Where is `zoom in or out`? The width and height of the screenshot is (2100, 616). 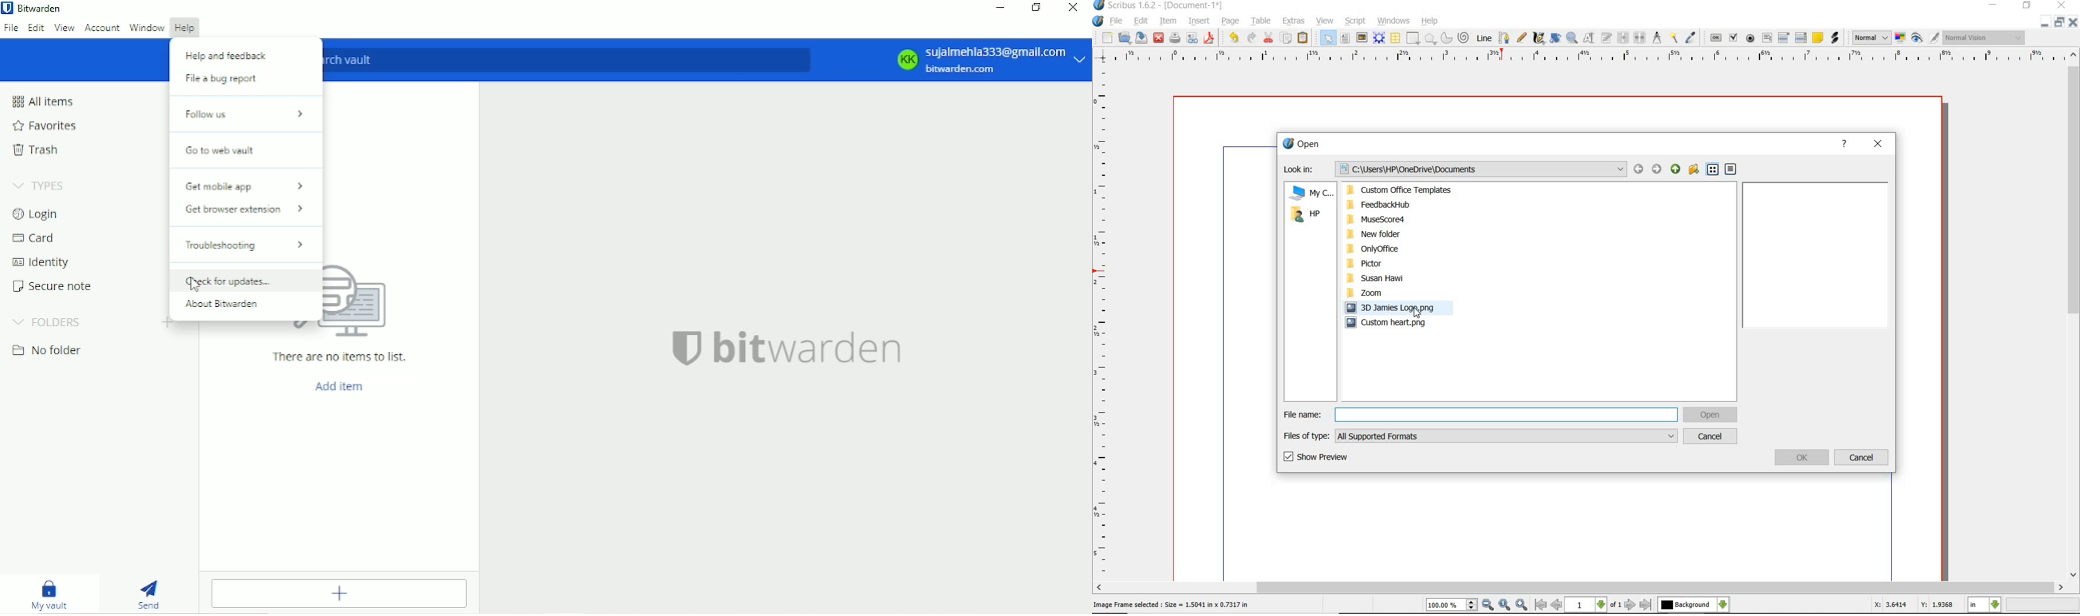 zoom in or out is located at coordinates (1571, 38).